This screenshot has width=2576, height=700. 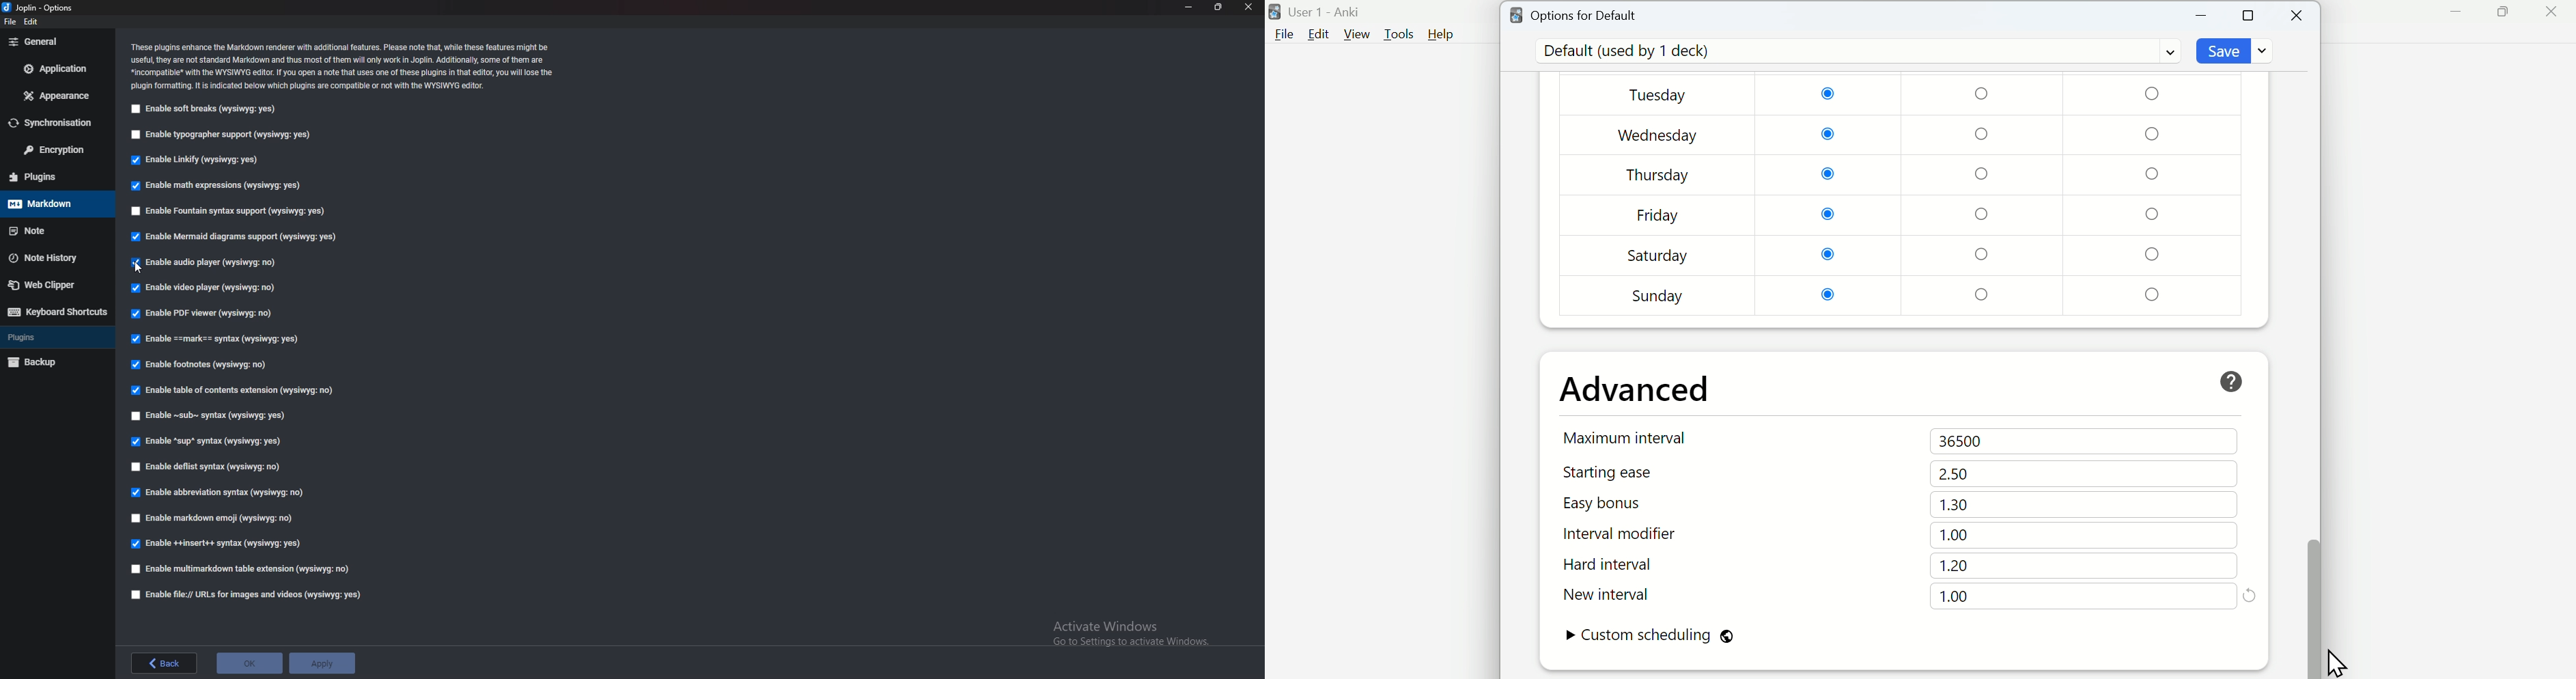 What do you see at coordinates (1188, 7) in the screenshot?
I see `minimize` at bounding box center [1188, 7].